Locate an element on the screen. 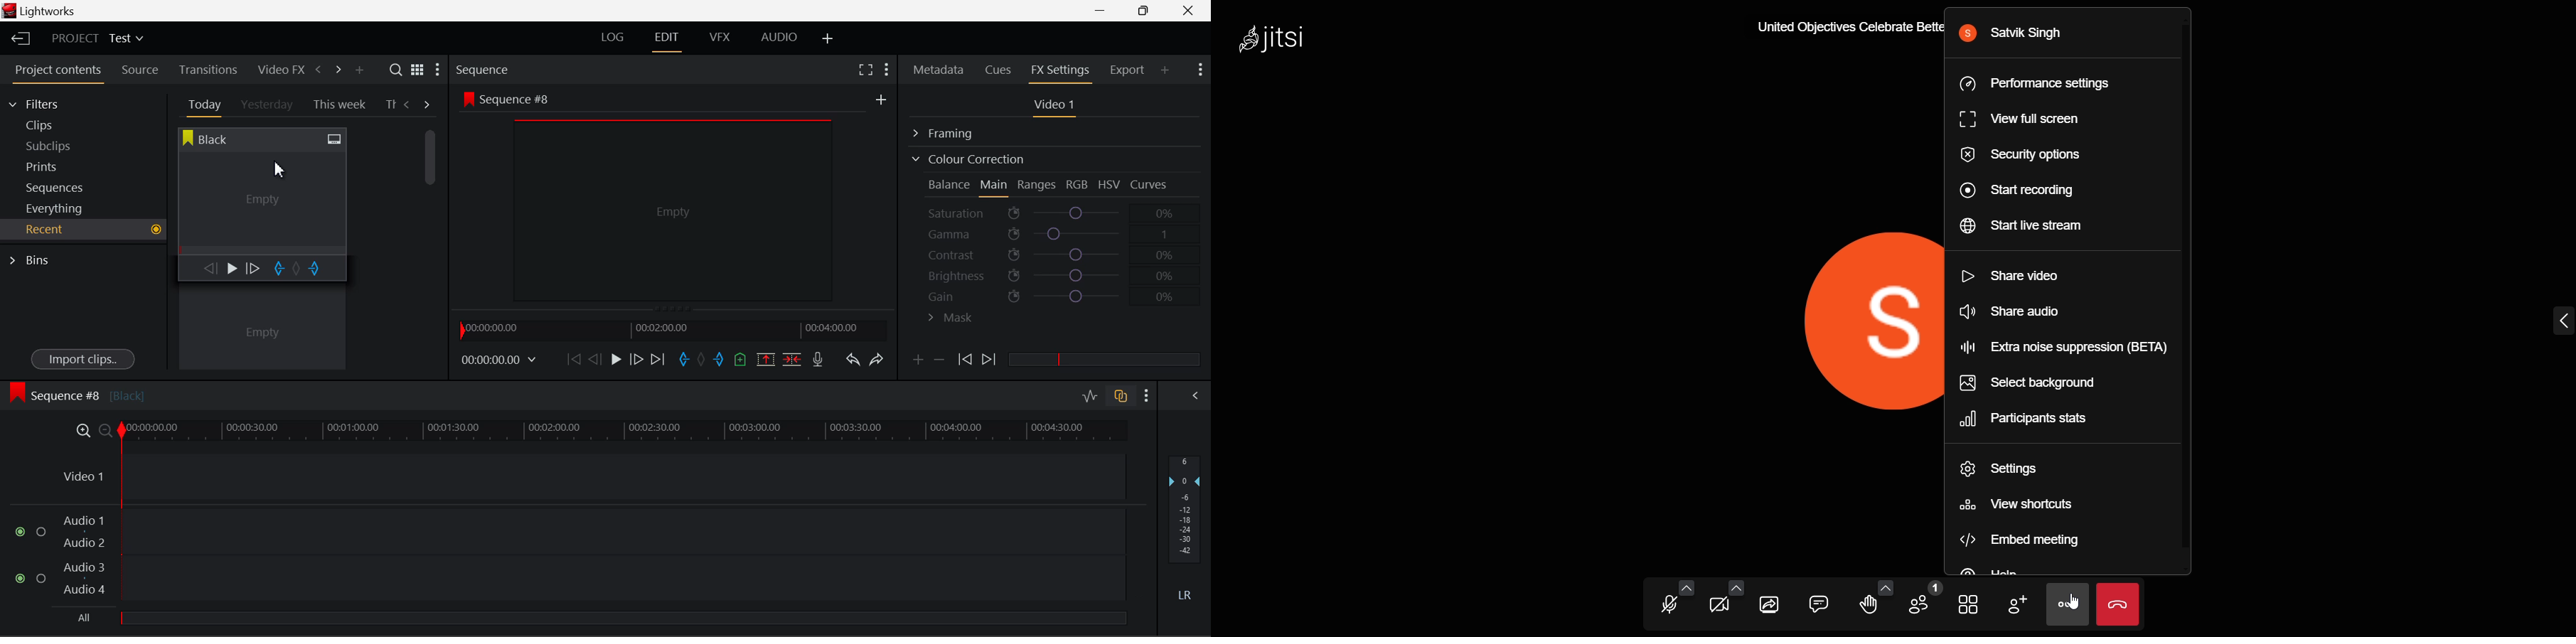 The height and width of the screenshot is (644, 2576). Sequence #8 Preview Screen is located at coordinates (674, 200).